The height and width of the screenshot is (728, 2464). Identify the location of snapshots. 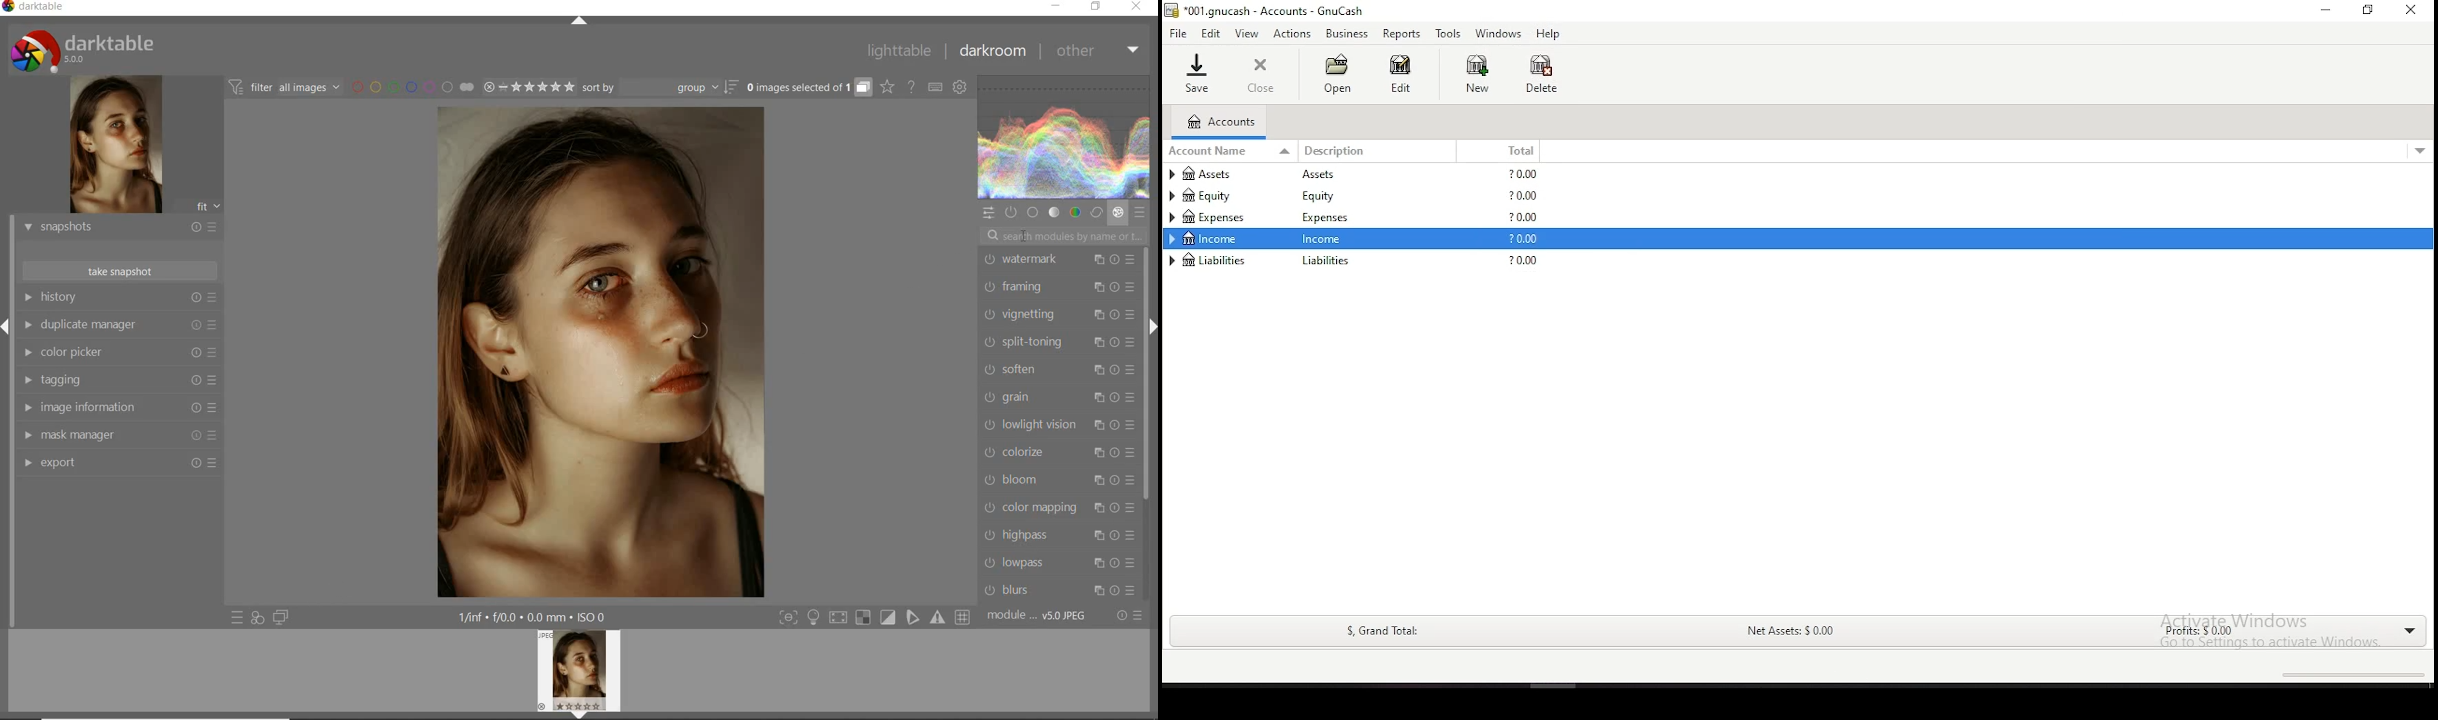
(119, 228).